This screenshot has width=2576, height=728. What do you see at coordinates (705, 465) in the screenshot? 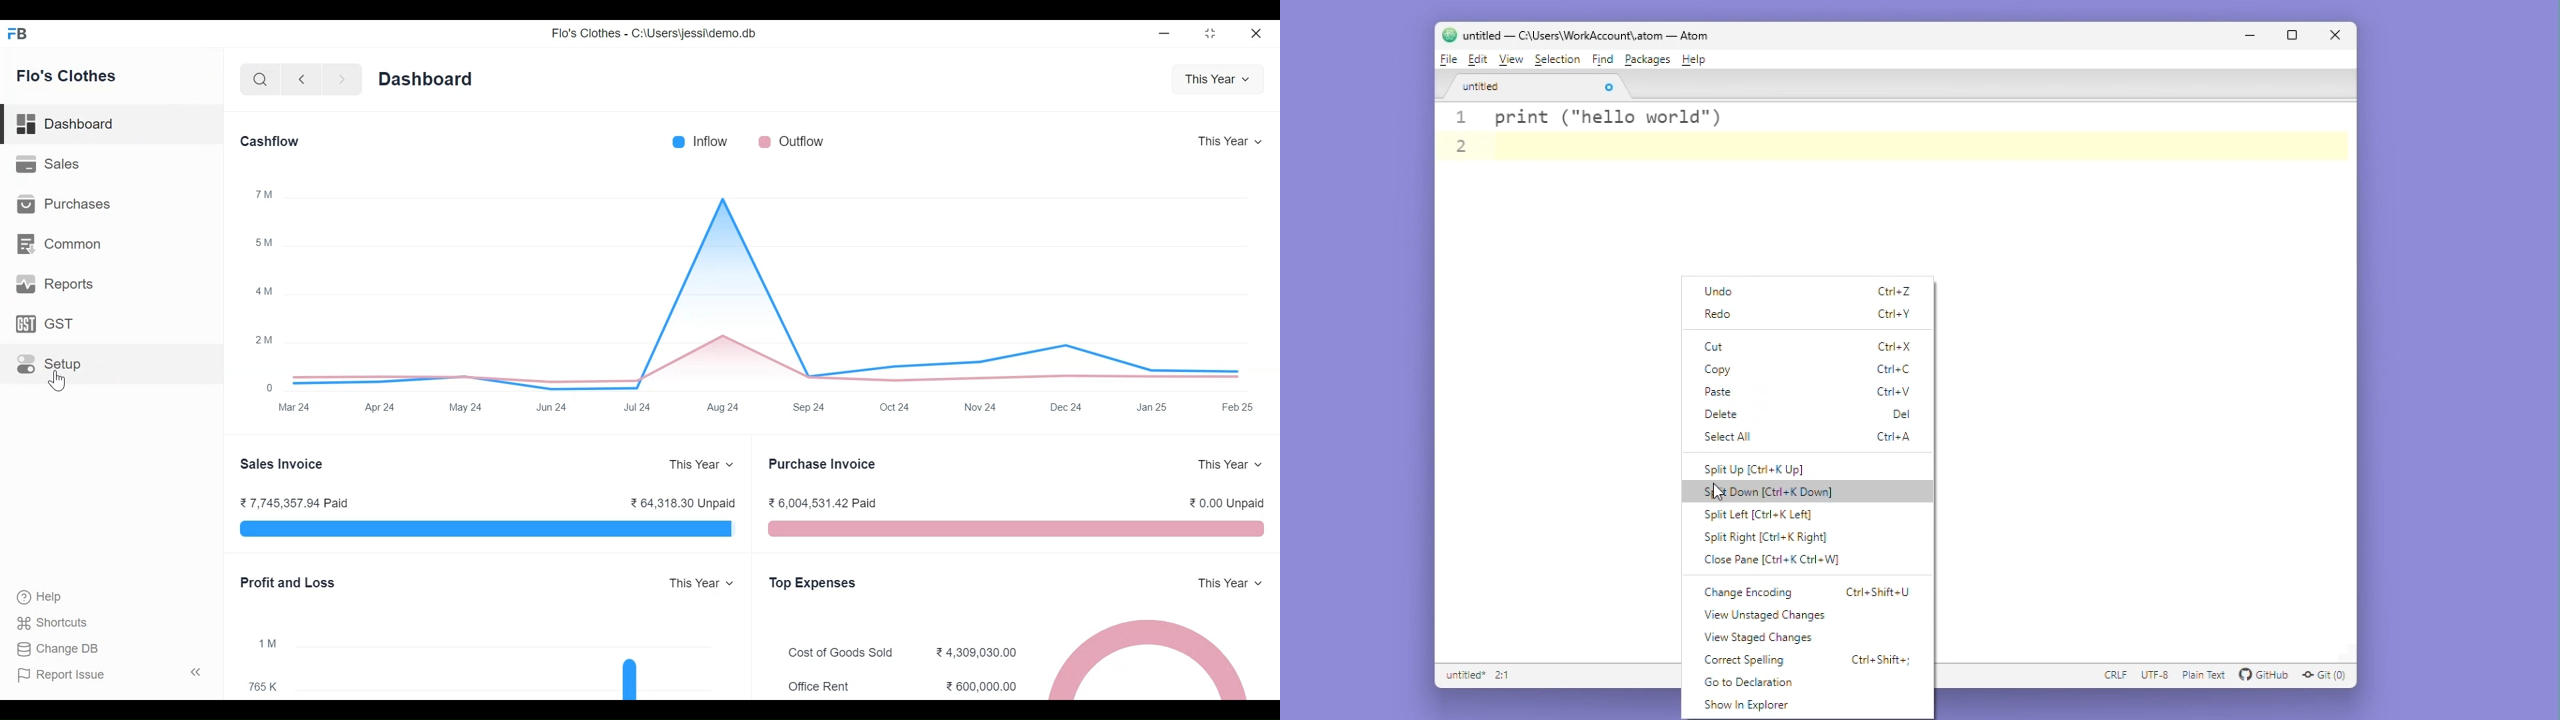
I see `This Year` at bounding box center [705, 465].